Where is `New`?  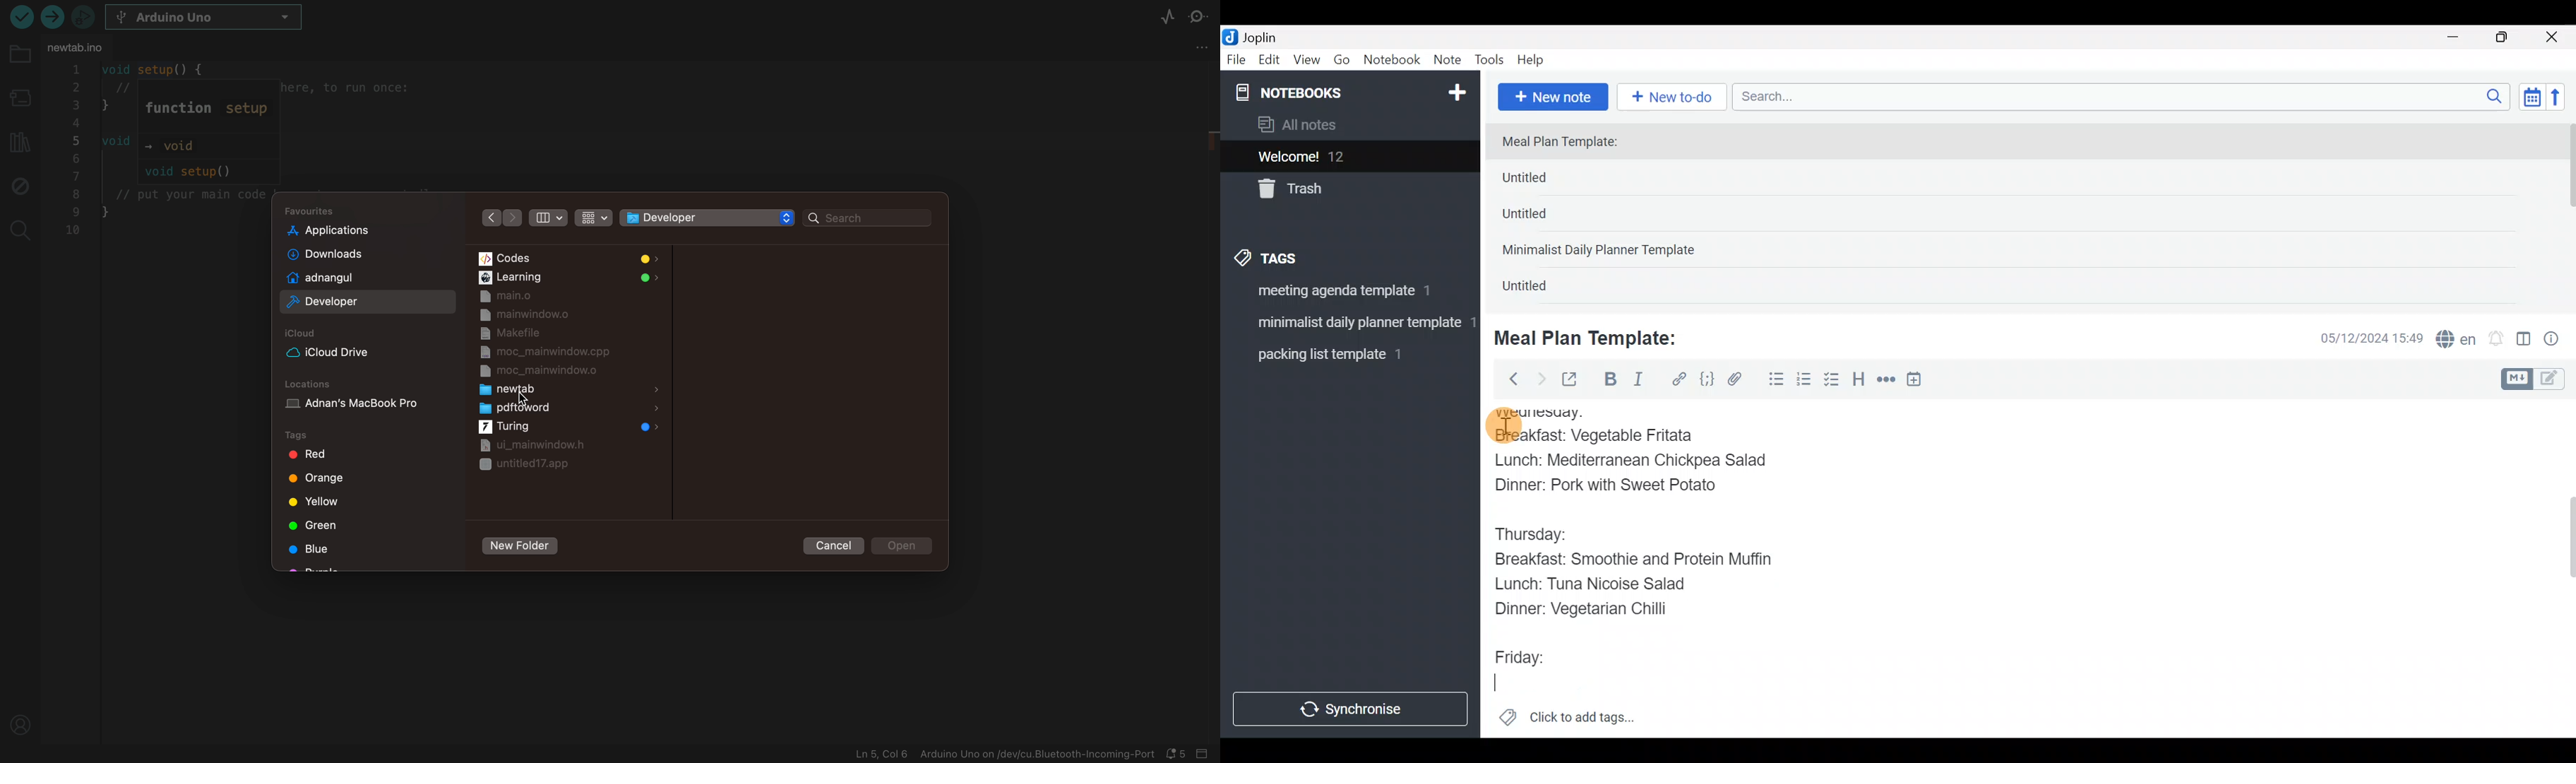
New is located at coordinates (1456, 90).